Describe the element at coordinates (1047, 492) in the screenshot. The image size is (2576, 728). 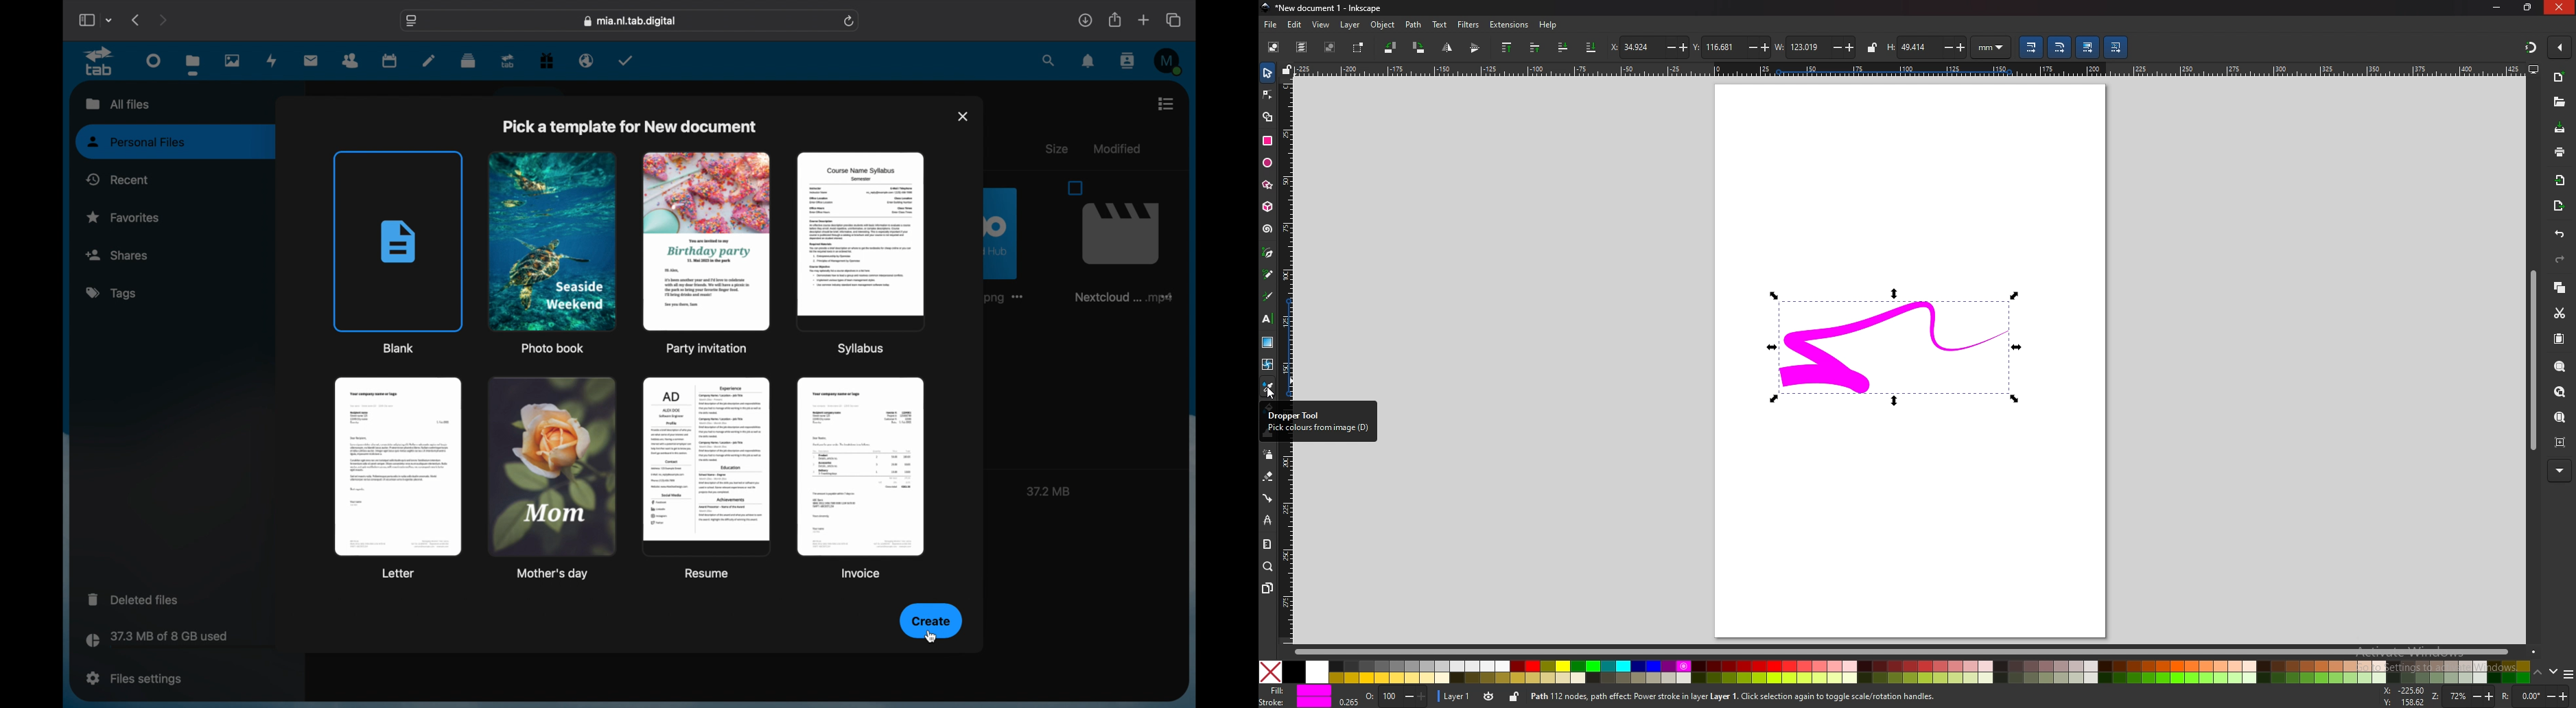
I see `37.2 MB` at that location.